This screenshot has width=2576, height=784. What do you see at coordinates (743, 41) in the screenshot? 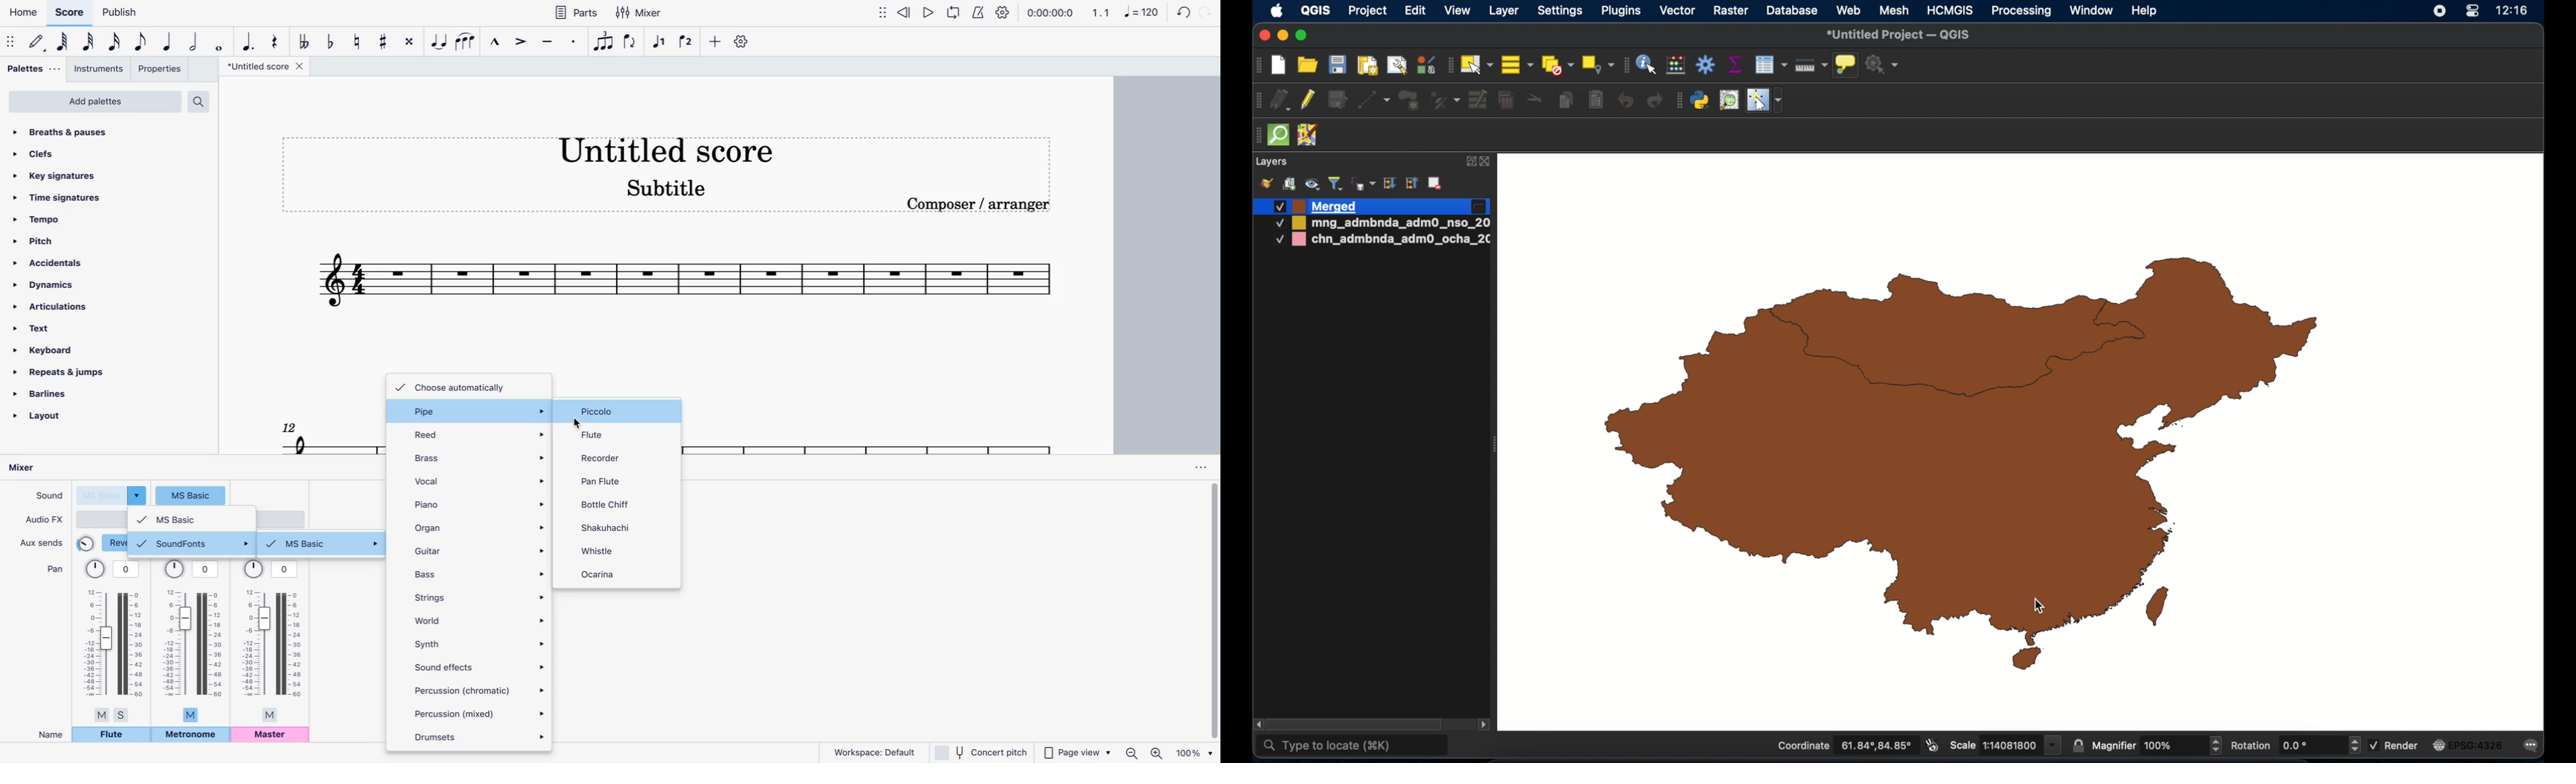
I see `settings` at bounding box center [743, 41].